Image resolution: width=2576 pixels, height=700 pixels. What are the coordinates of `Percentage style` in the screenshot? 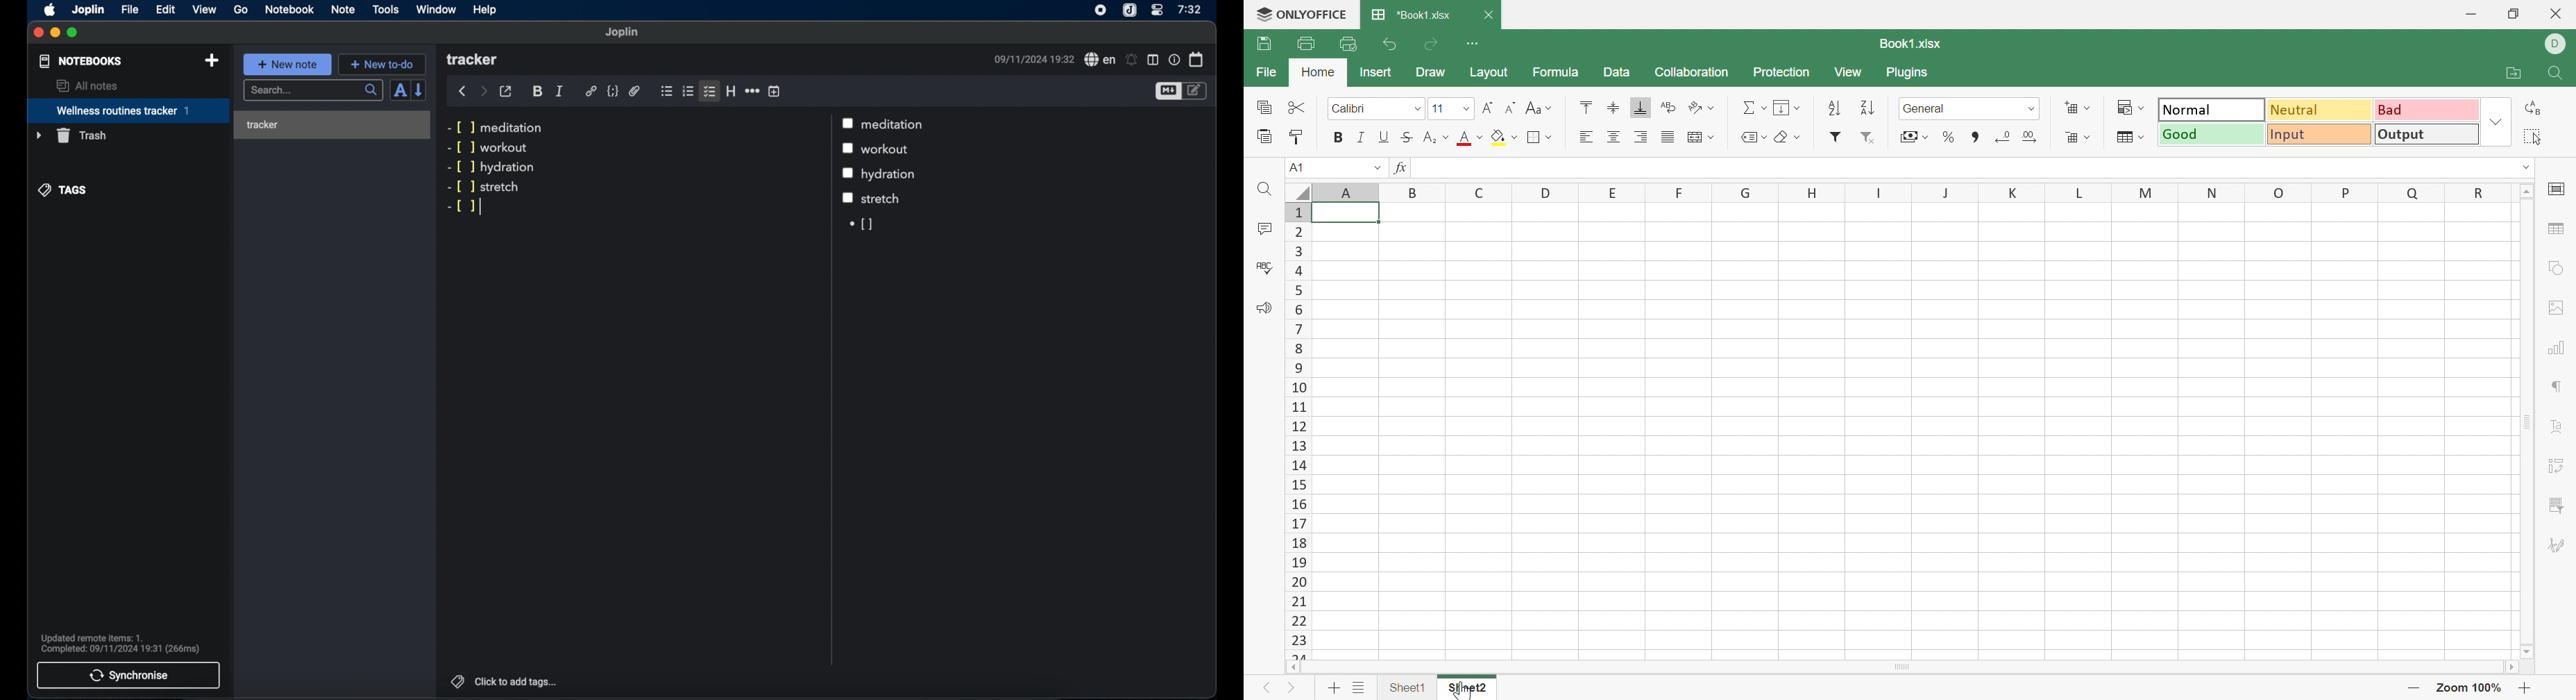 It's located at (1949, 135).